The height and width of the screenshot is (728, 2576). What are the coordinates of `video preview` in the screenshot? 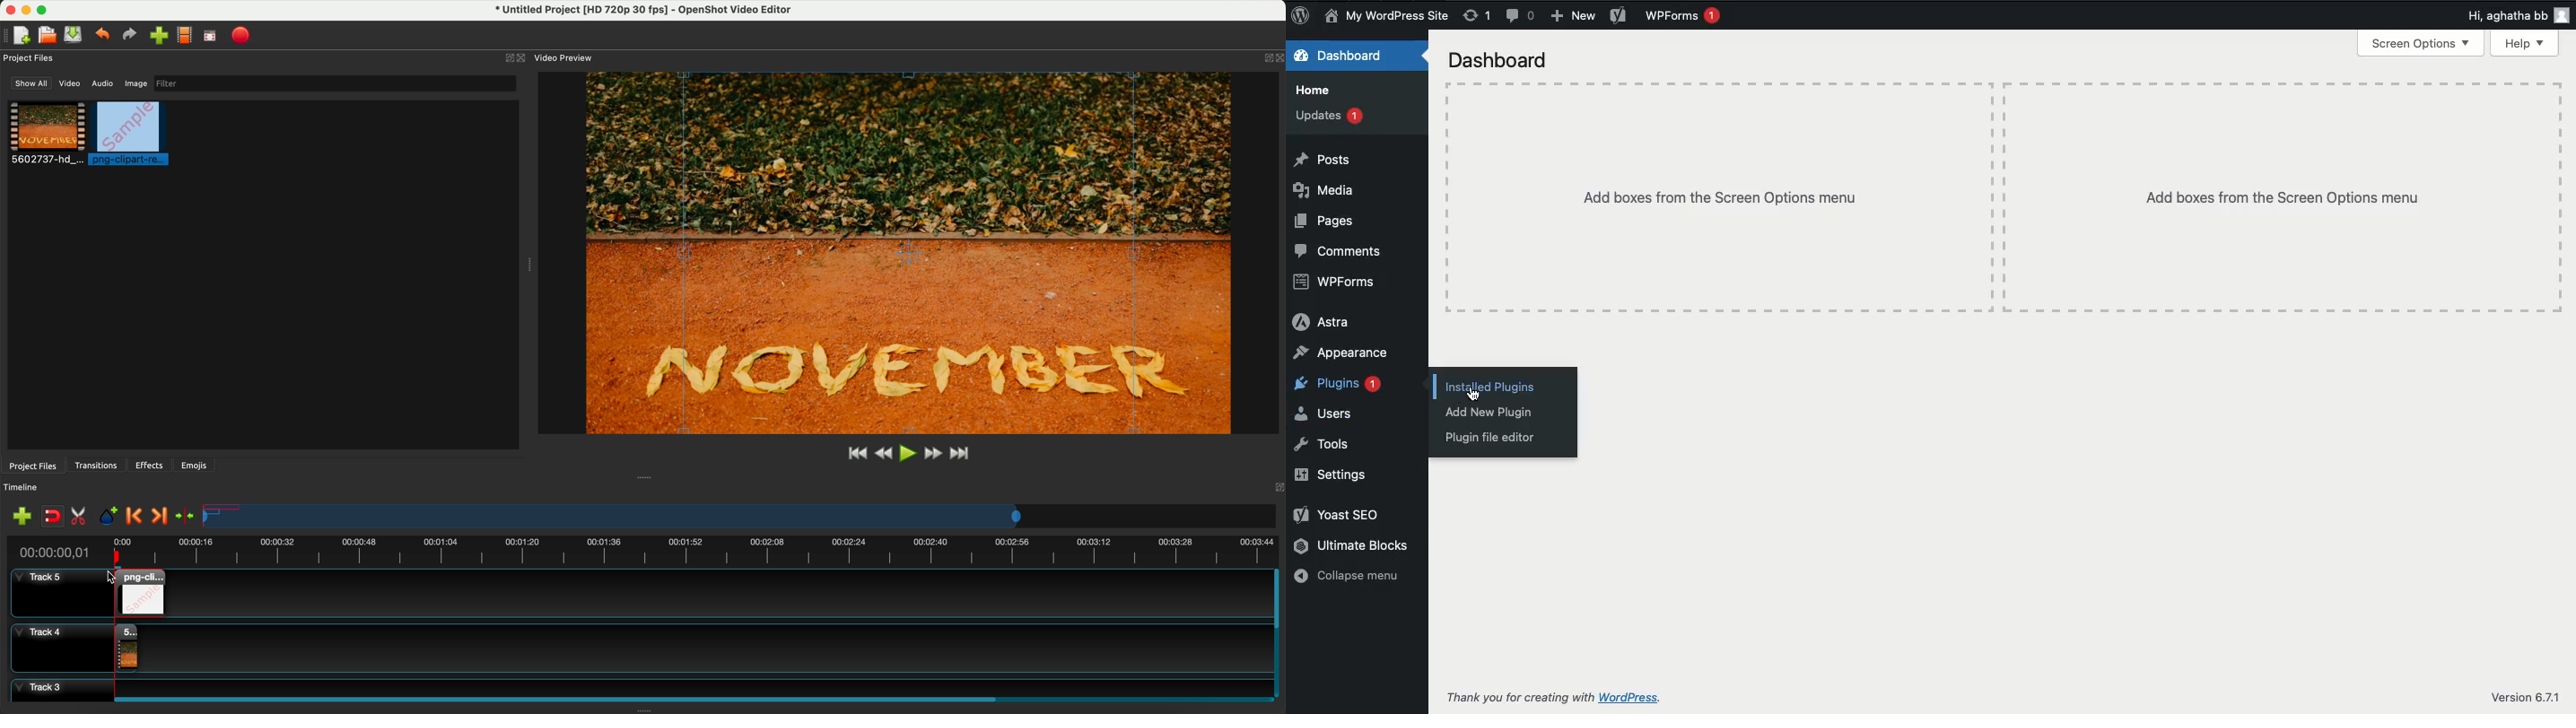 It's located at (563, 58).